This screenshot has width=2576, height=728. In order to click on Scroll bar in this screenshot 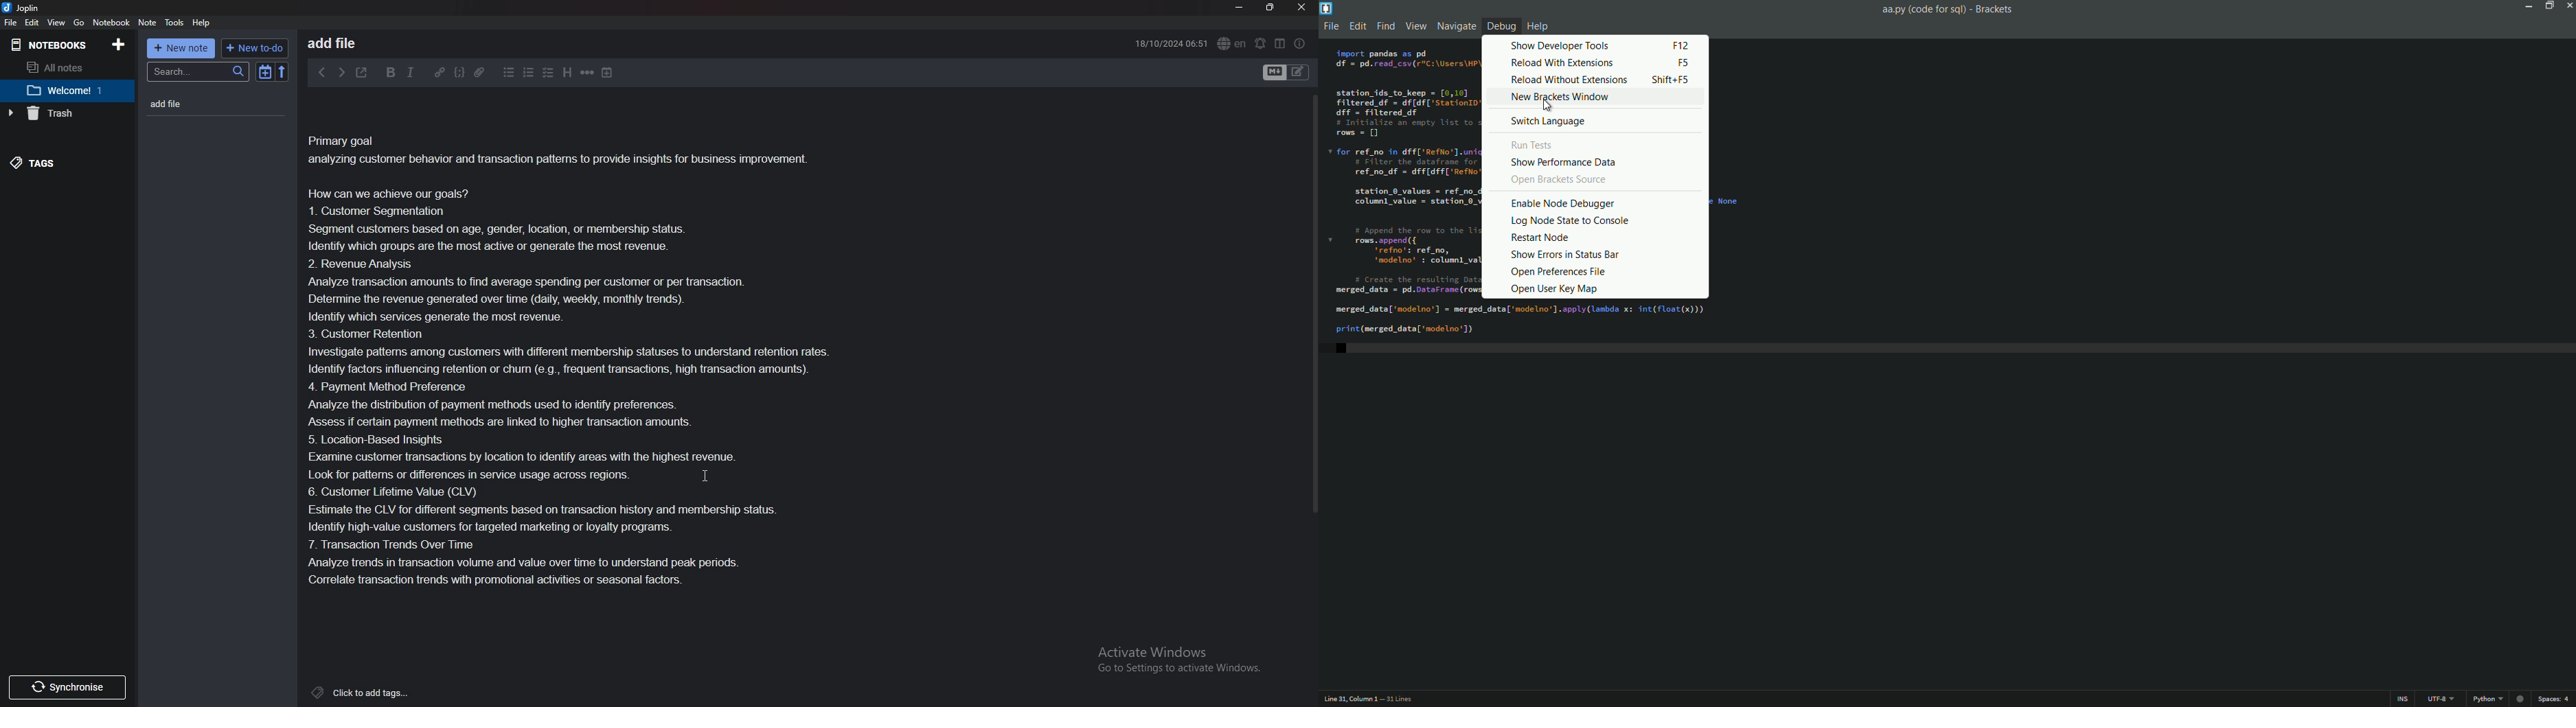, I will do `click(1312, 304)`.